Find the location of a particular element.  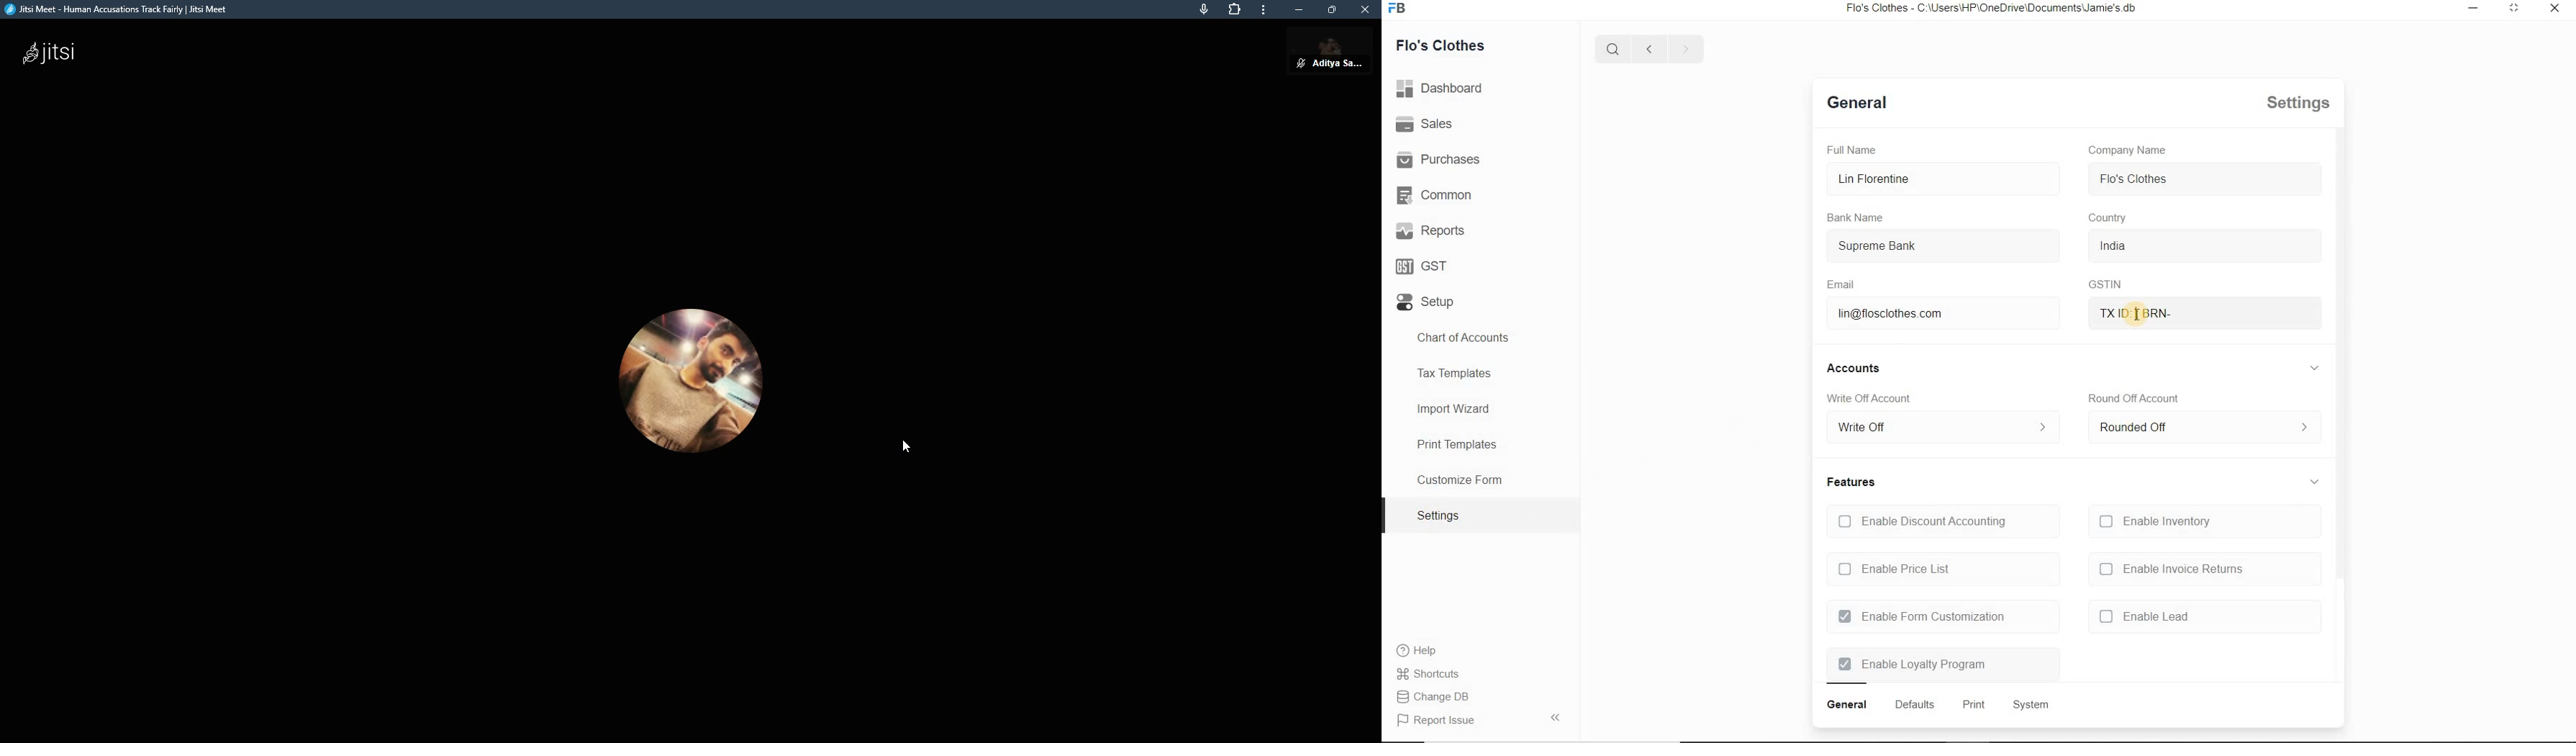

jitsi is located at coordinates (123, 11).